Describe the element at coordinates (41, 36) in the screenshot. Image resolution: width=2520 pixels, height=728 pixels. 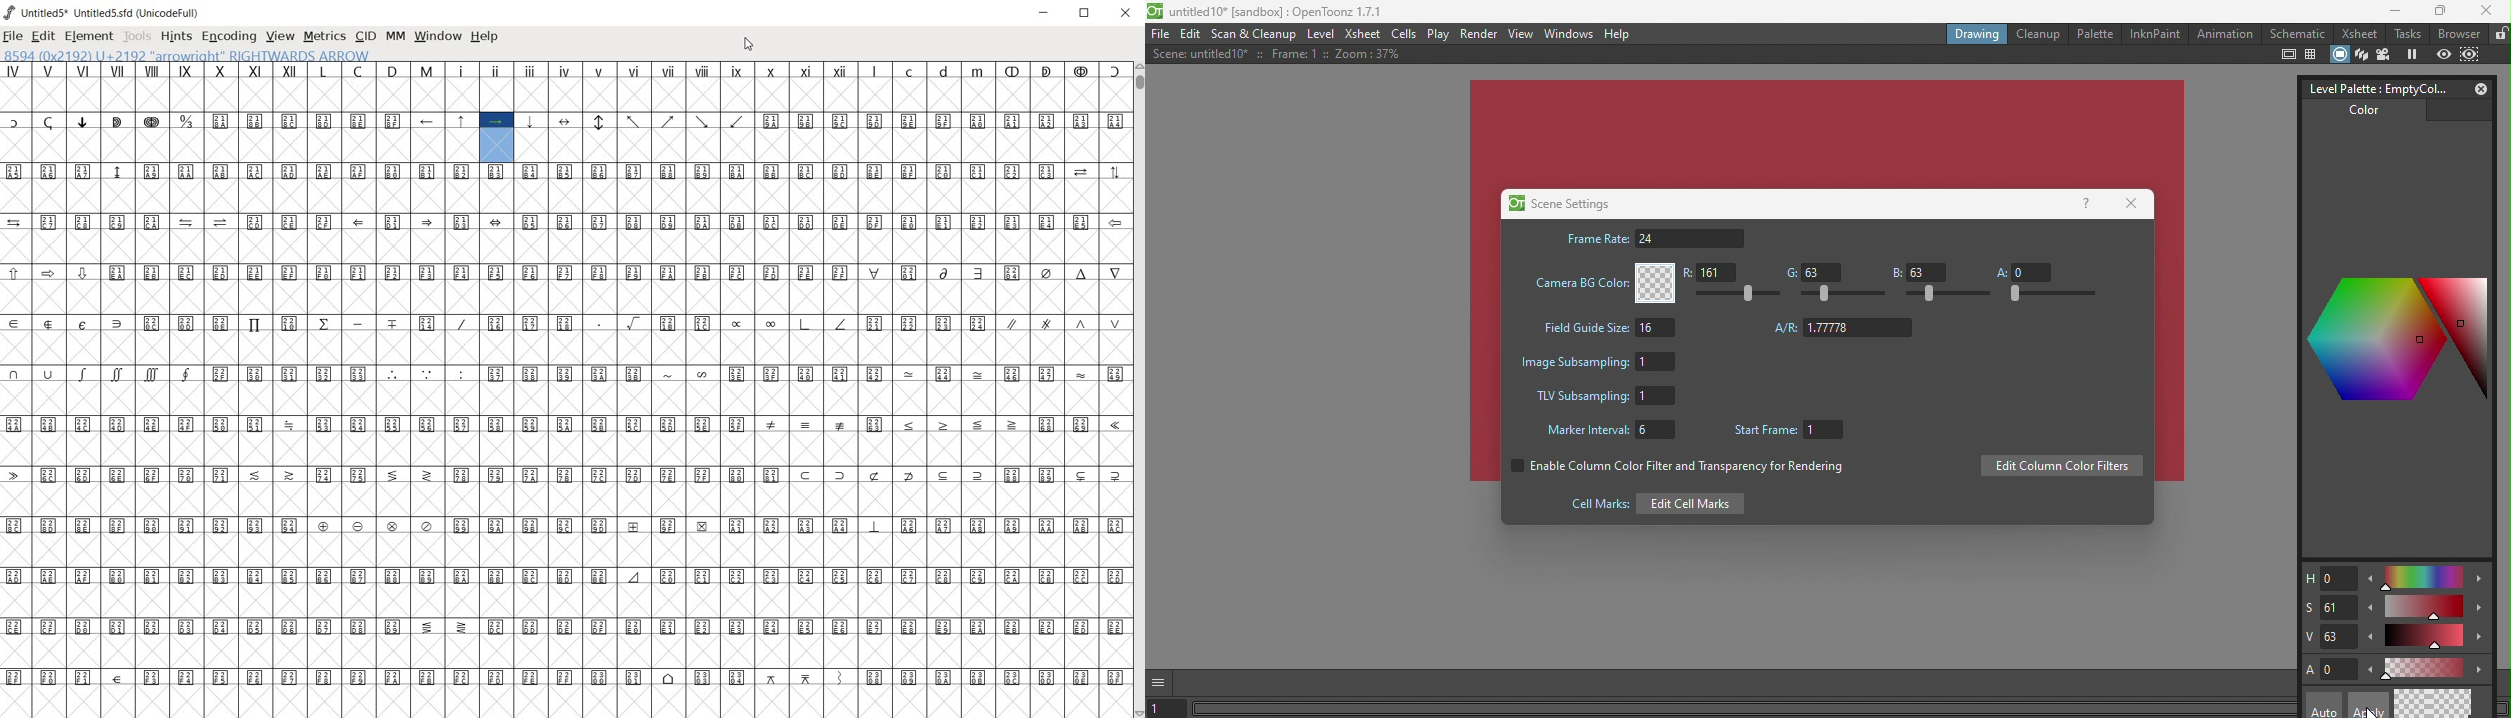
I see `EDIT` at that location.